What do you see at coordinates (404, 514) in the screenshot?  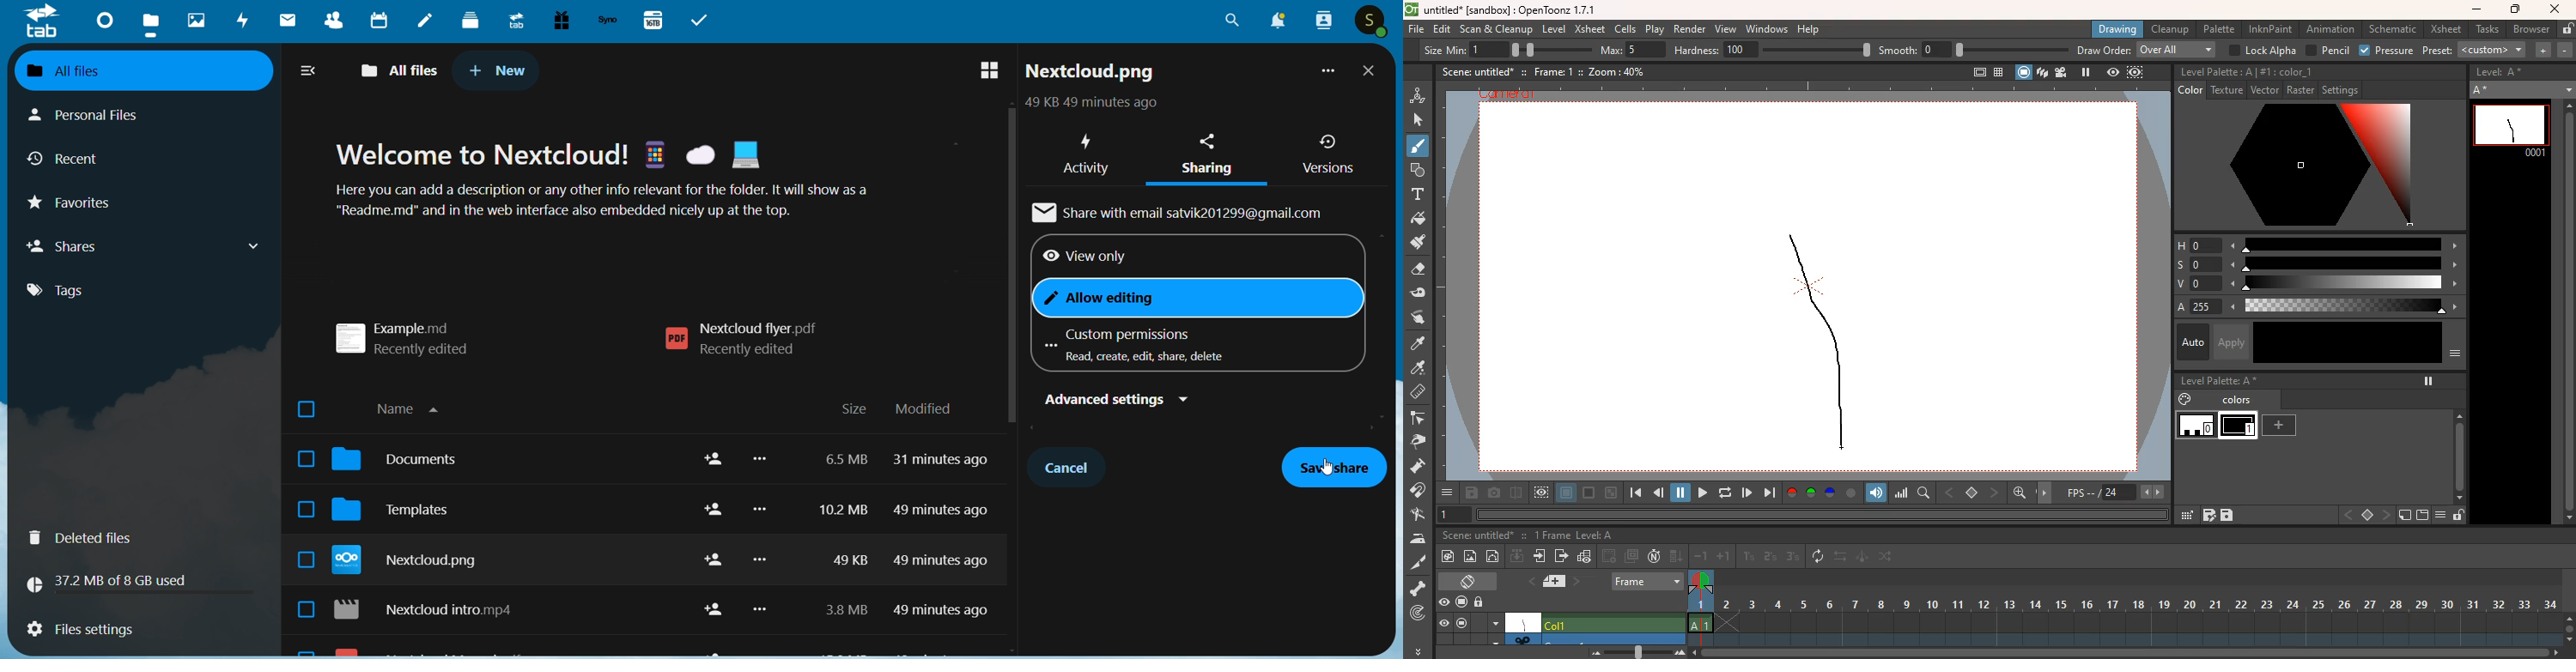 I see `templates` at bounding box center [404, 514].